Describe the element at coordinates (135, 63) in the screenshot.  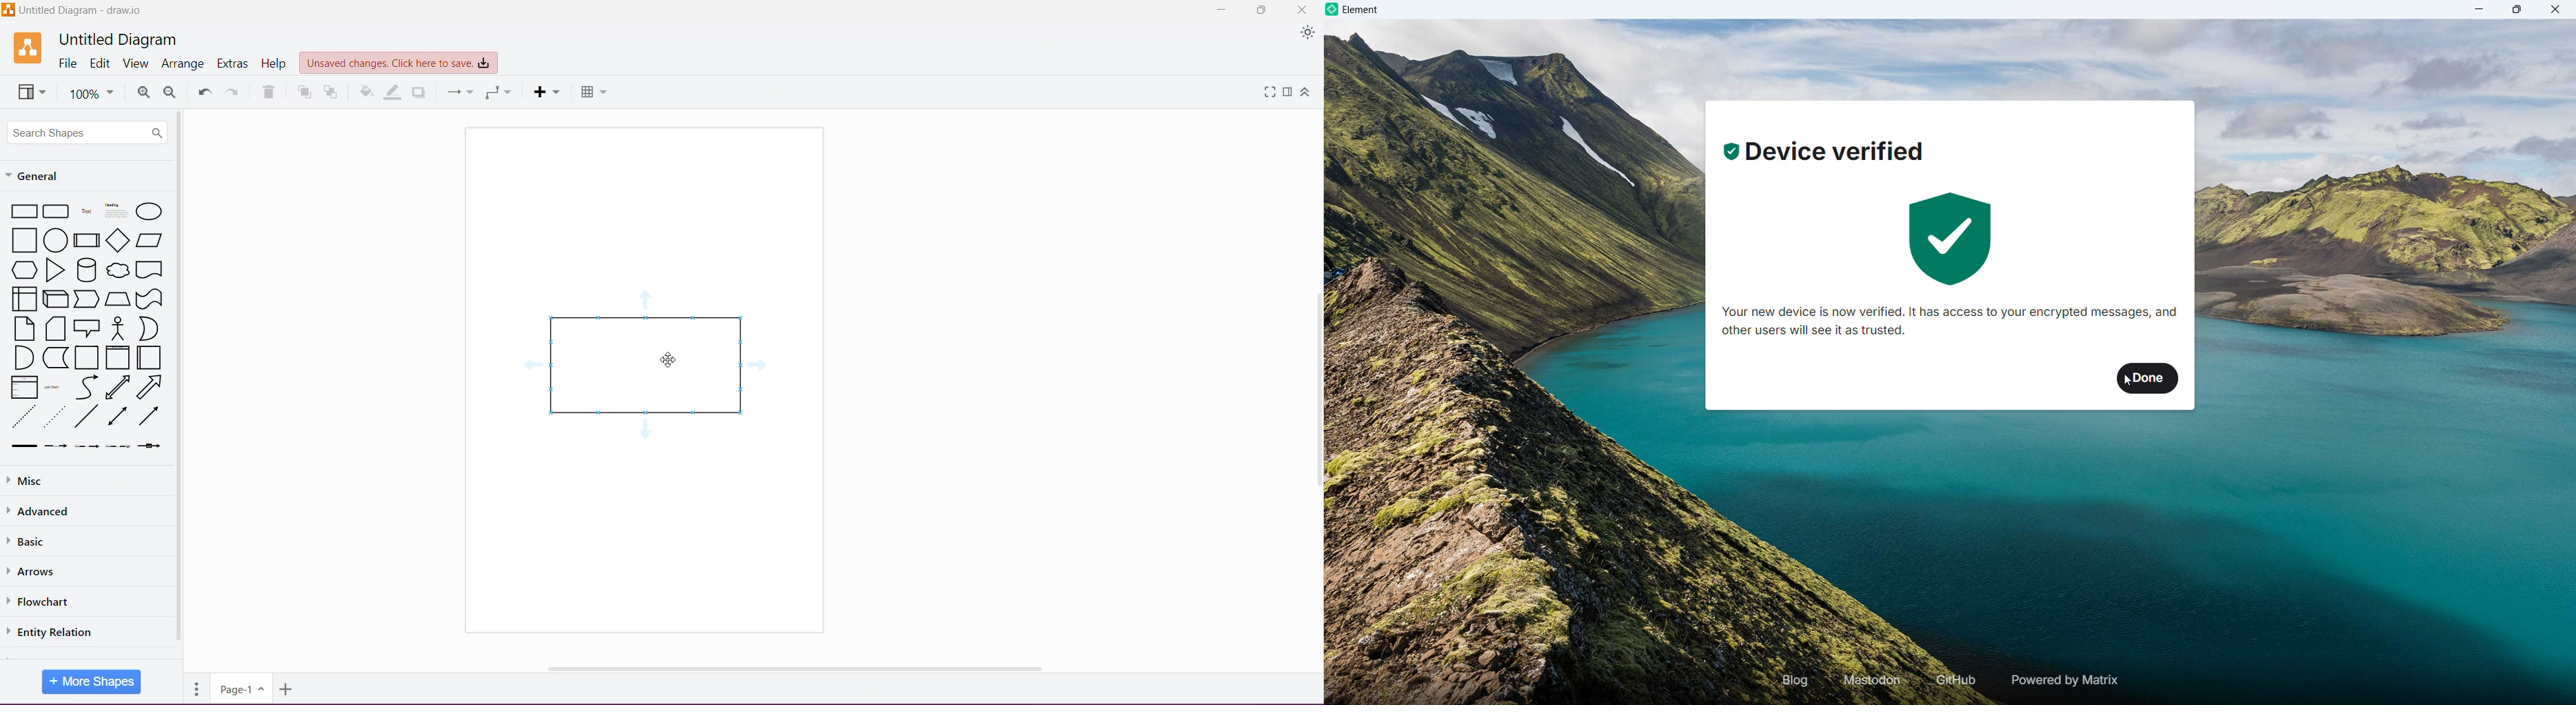
I see `View` at that location.